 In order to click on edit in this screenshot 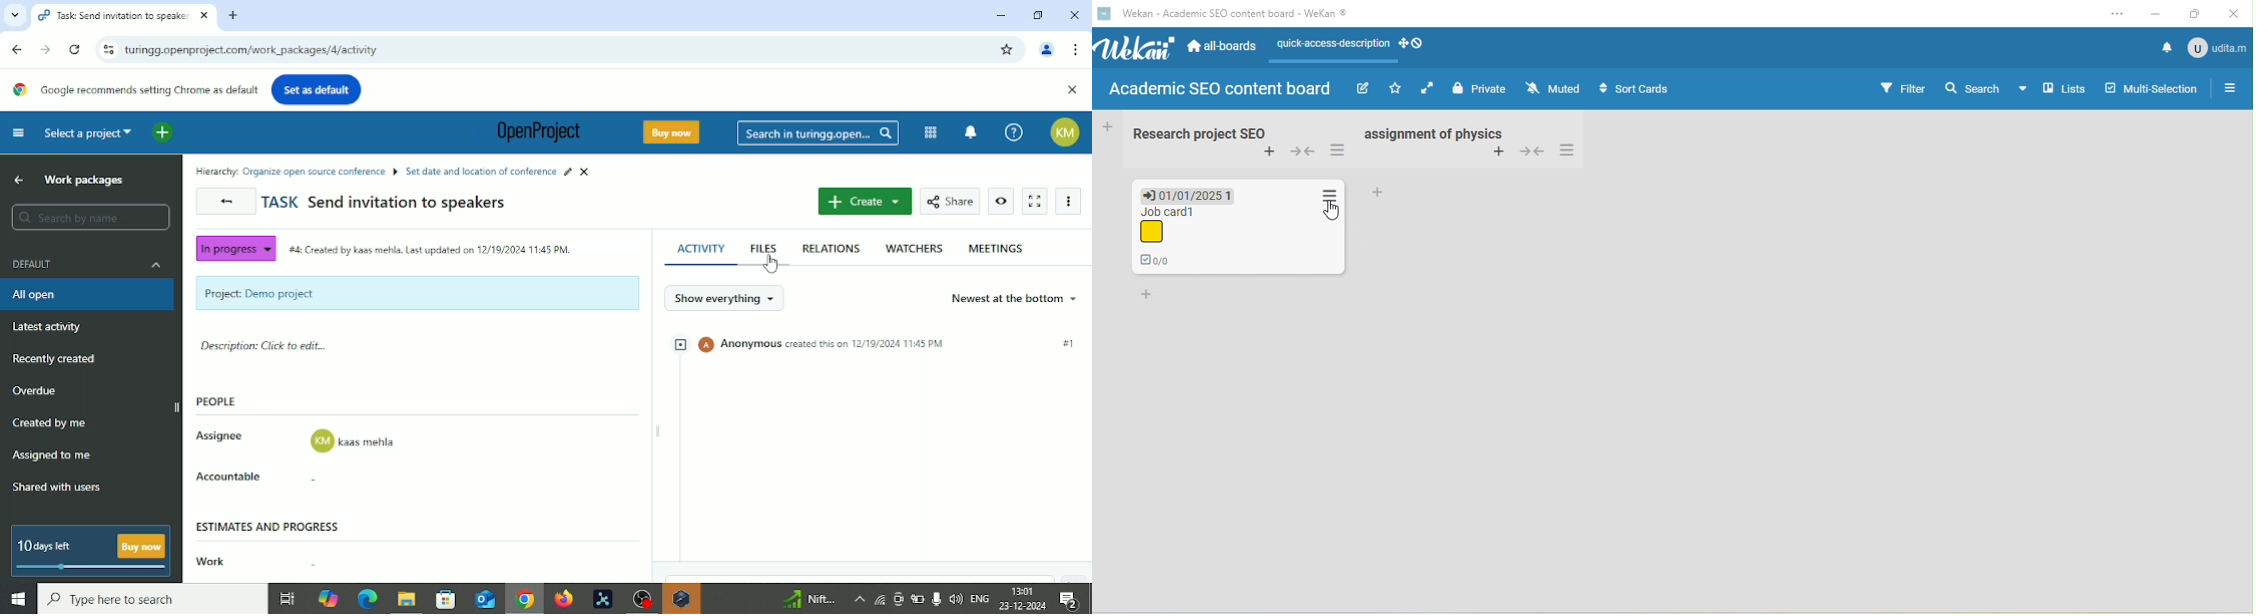, I will do `click(1362, 88)`.